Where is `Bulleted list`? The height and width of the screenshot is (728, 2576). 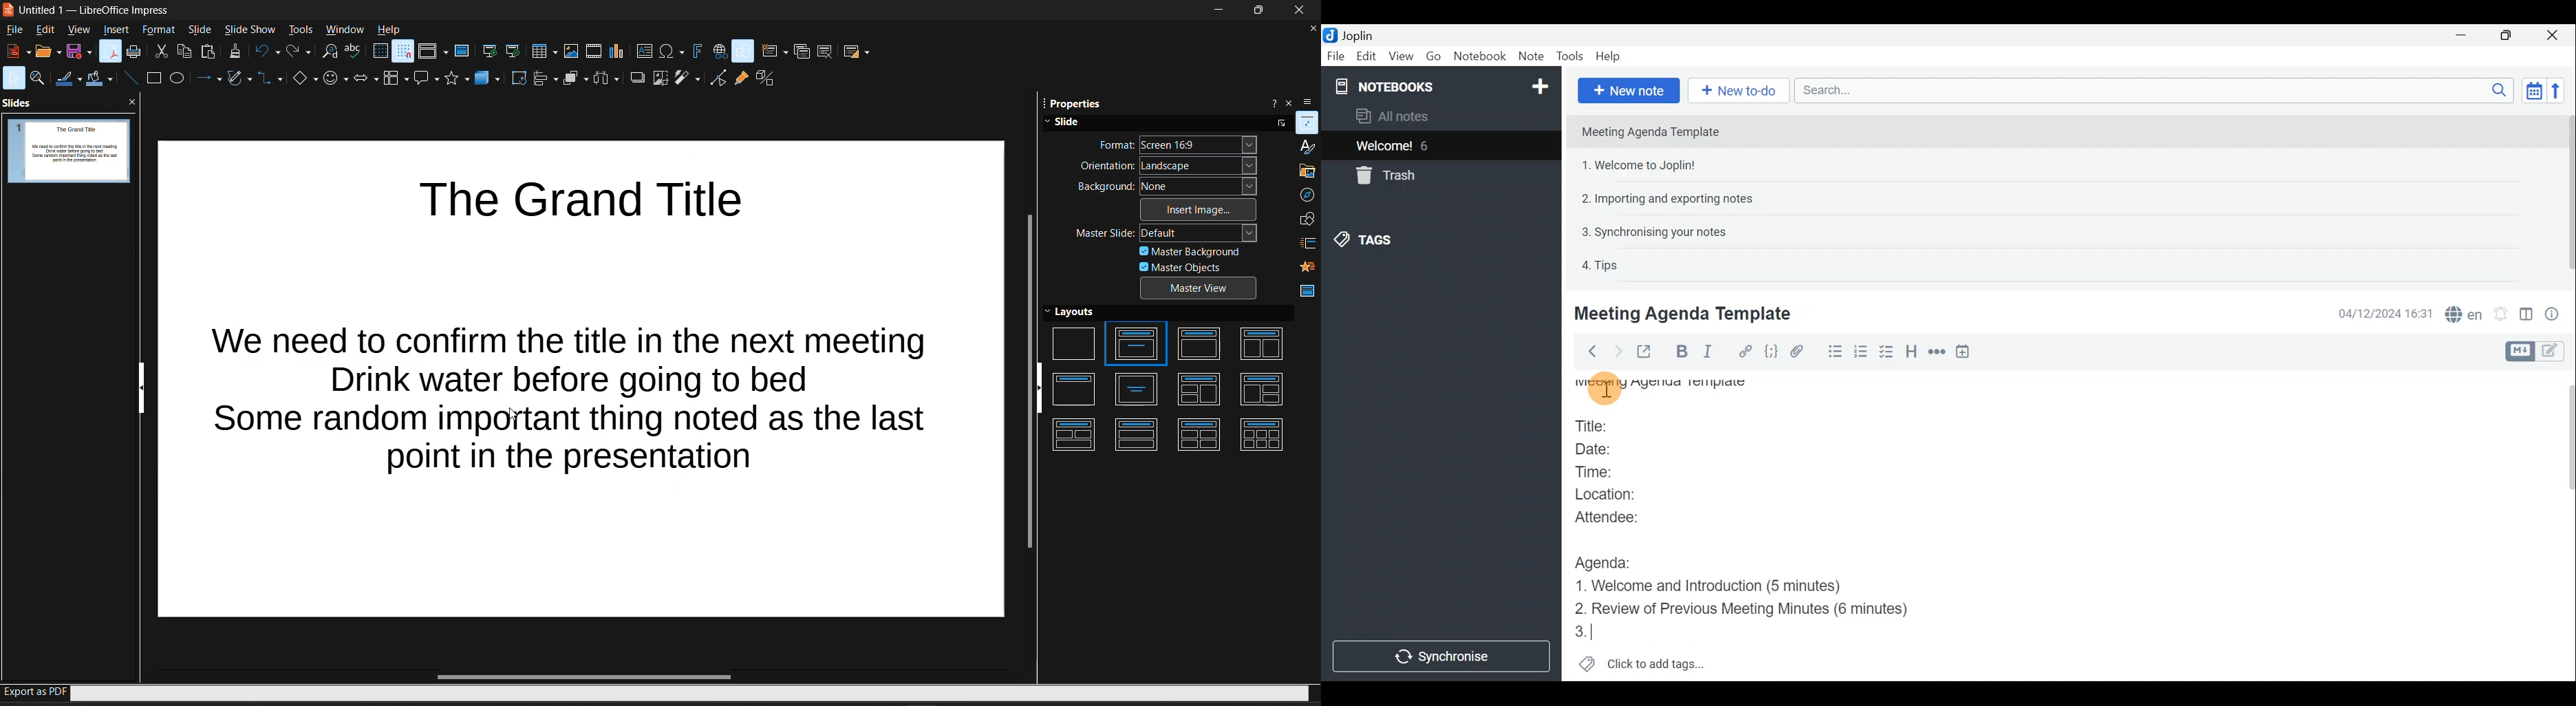
Bulleted list is located at coordinates (1834, 352).